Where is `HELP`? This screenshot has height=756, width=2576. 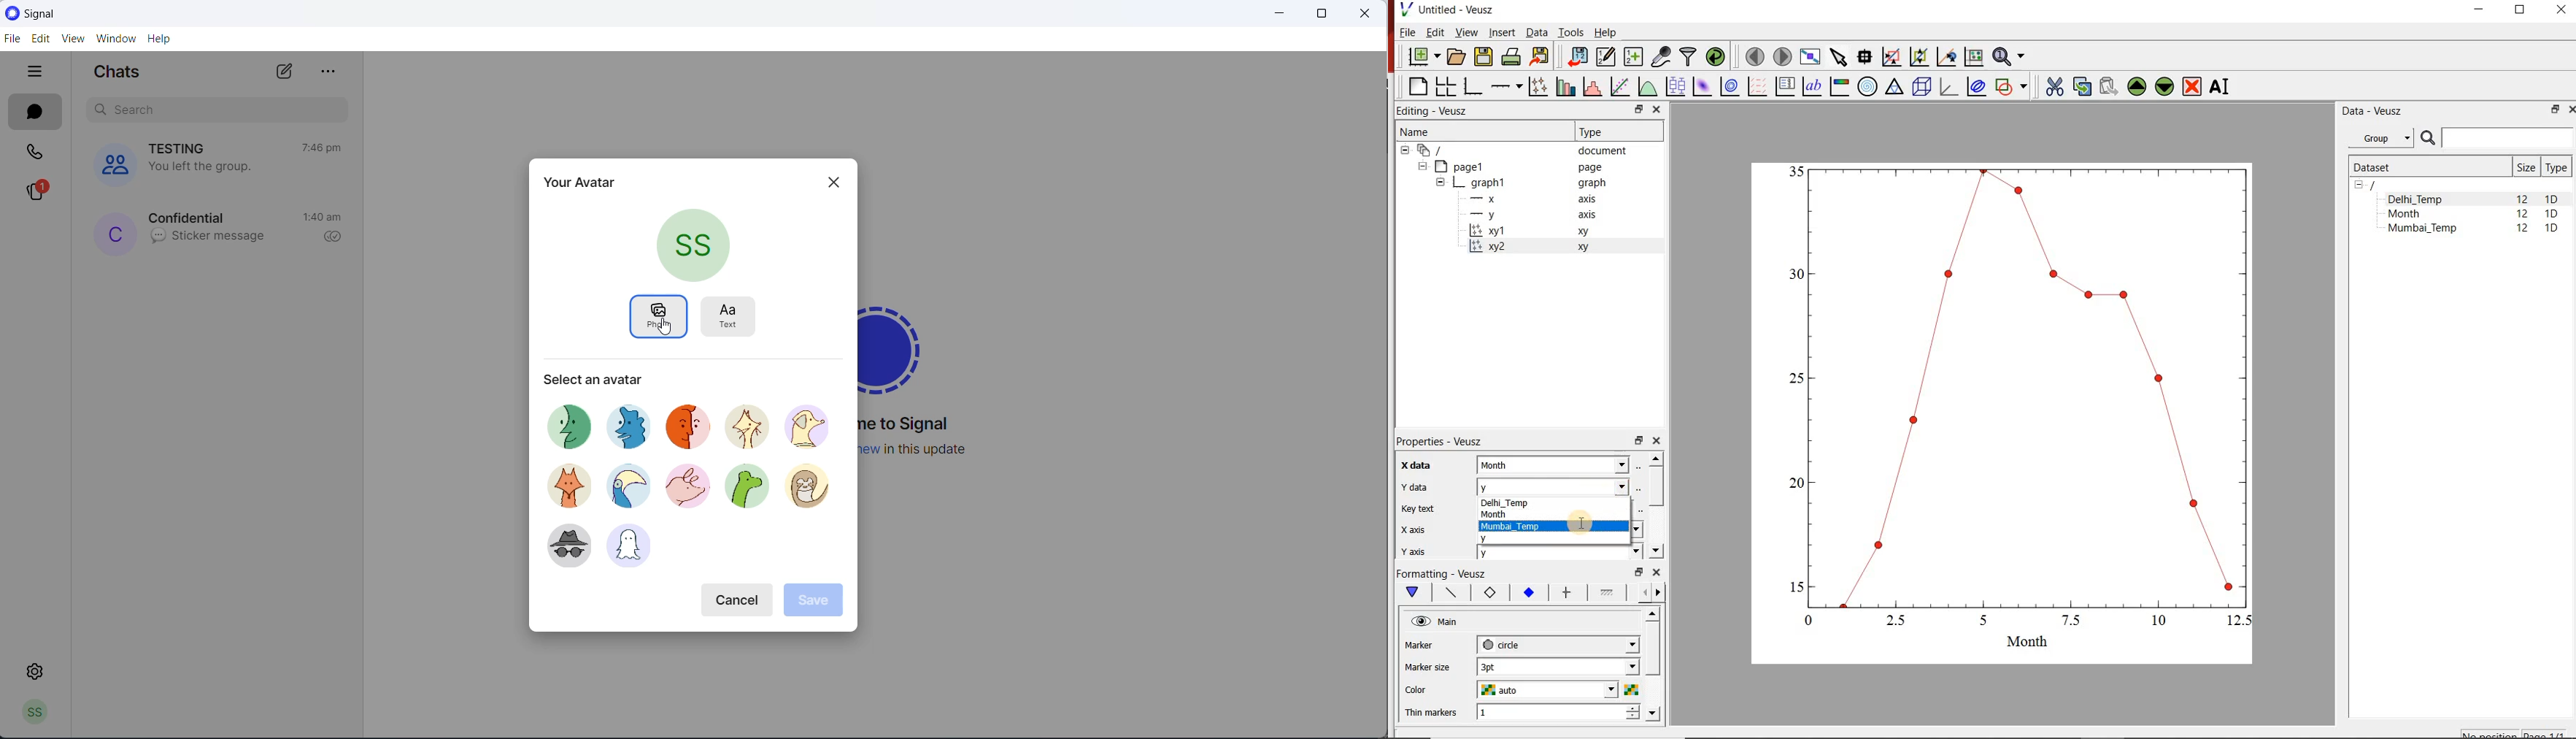 HELP is located at coordinates (160, 38).